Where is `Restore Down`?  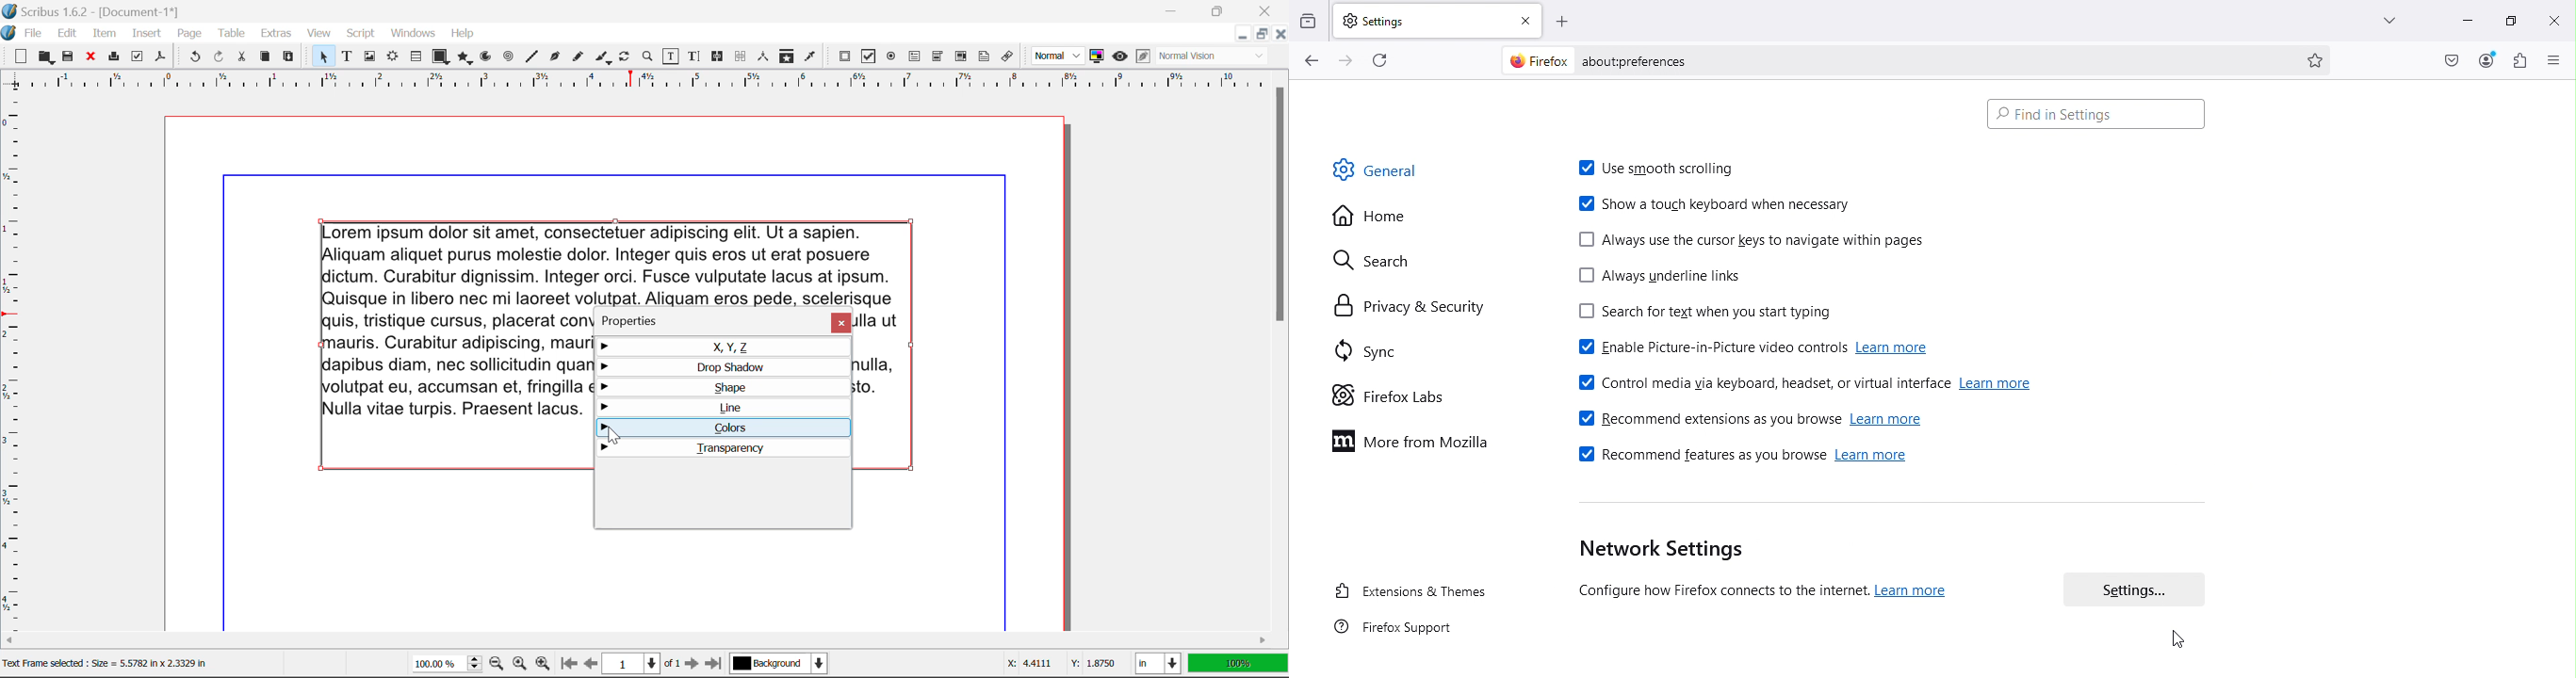
Restore Down is located at coordinates (1173, 9).